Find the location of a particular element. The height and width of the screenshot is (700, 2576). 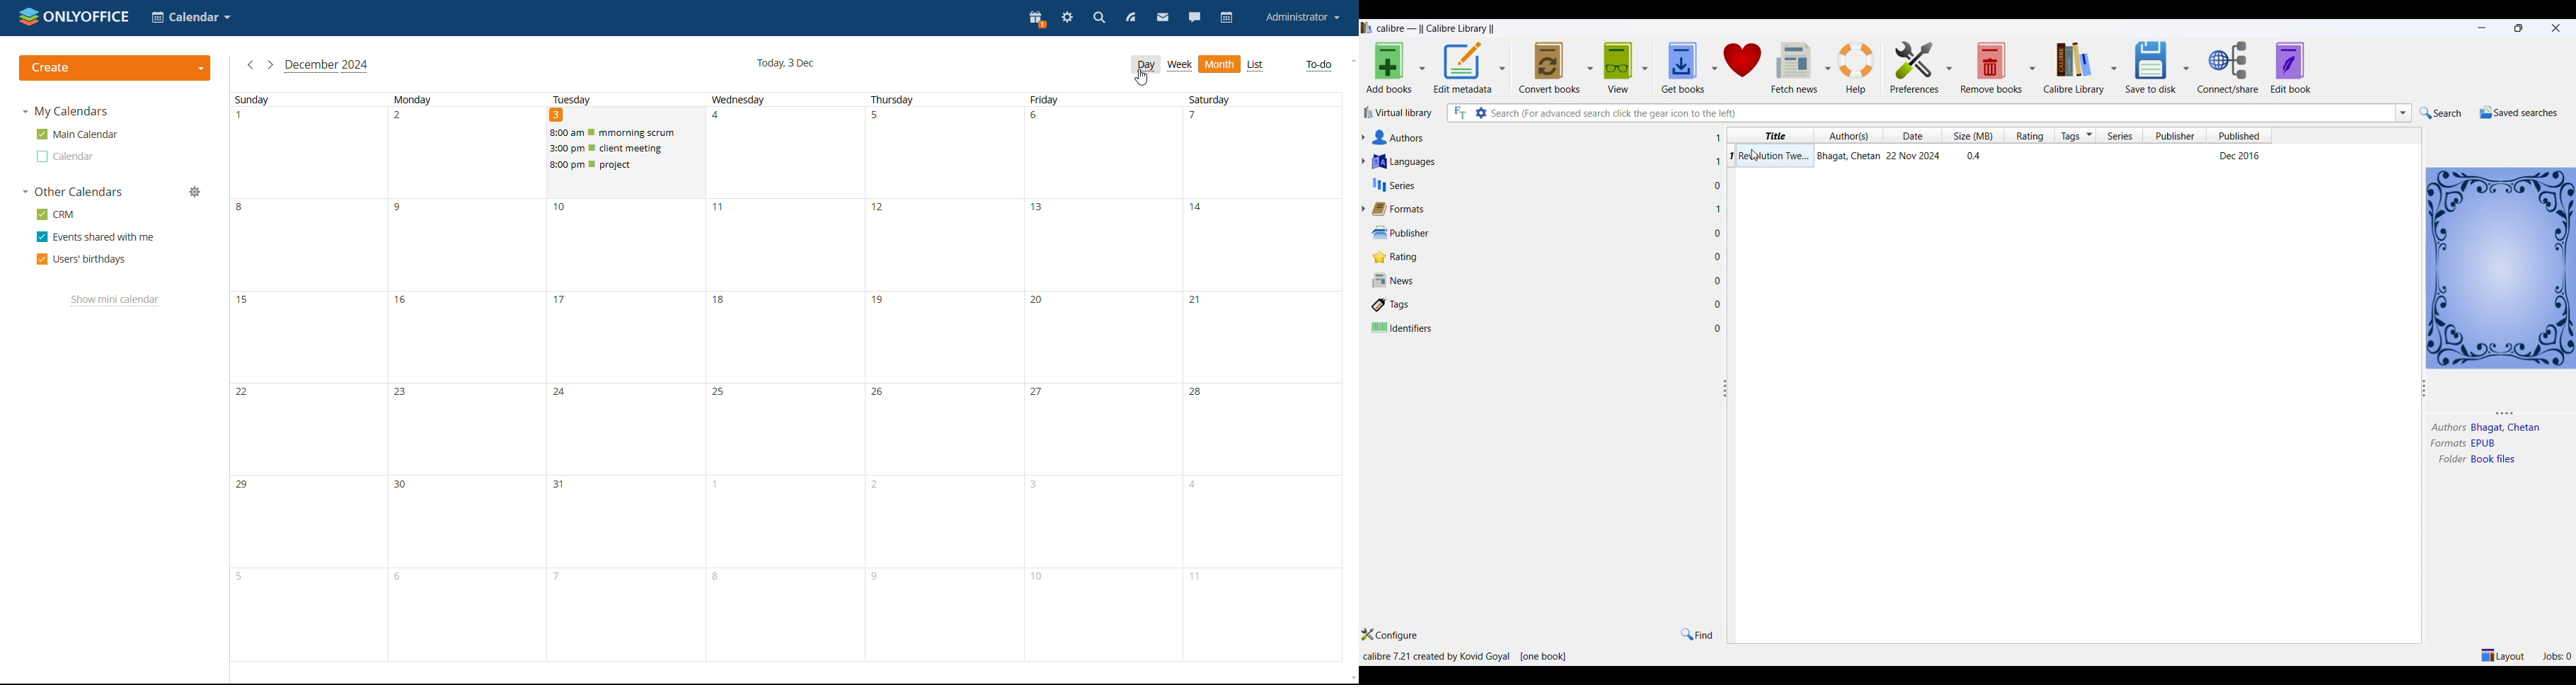

save to disc options dropdown button is located at coordinates (2187, 67).